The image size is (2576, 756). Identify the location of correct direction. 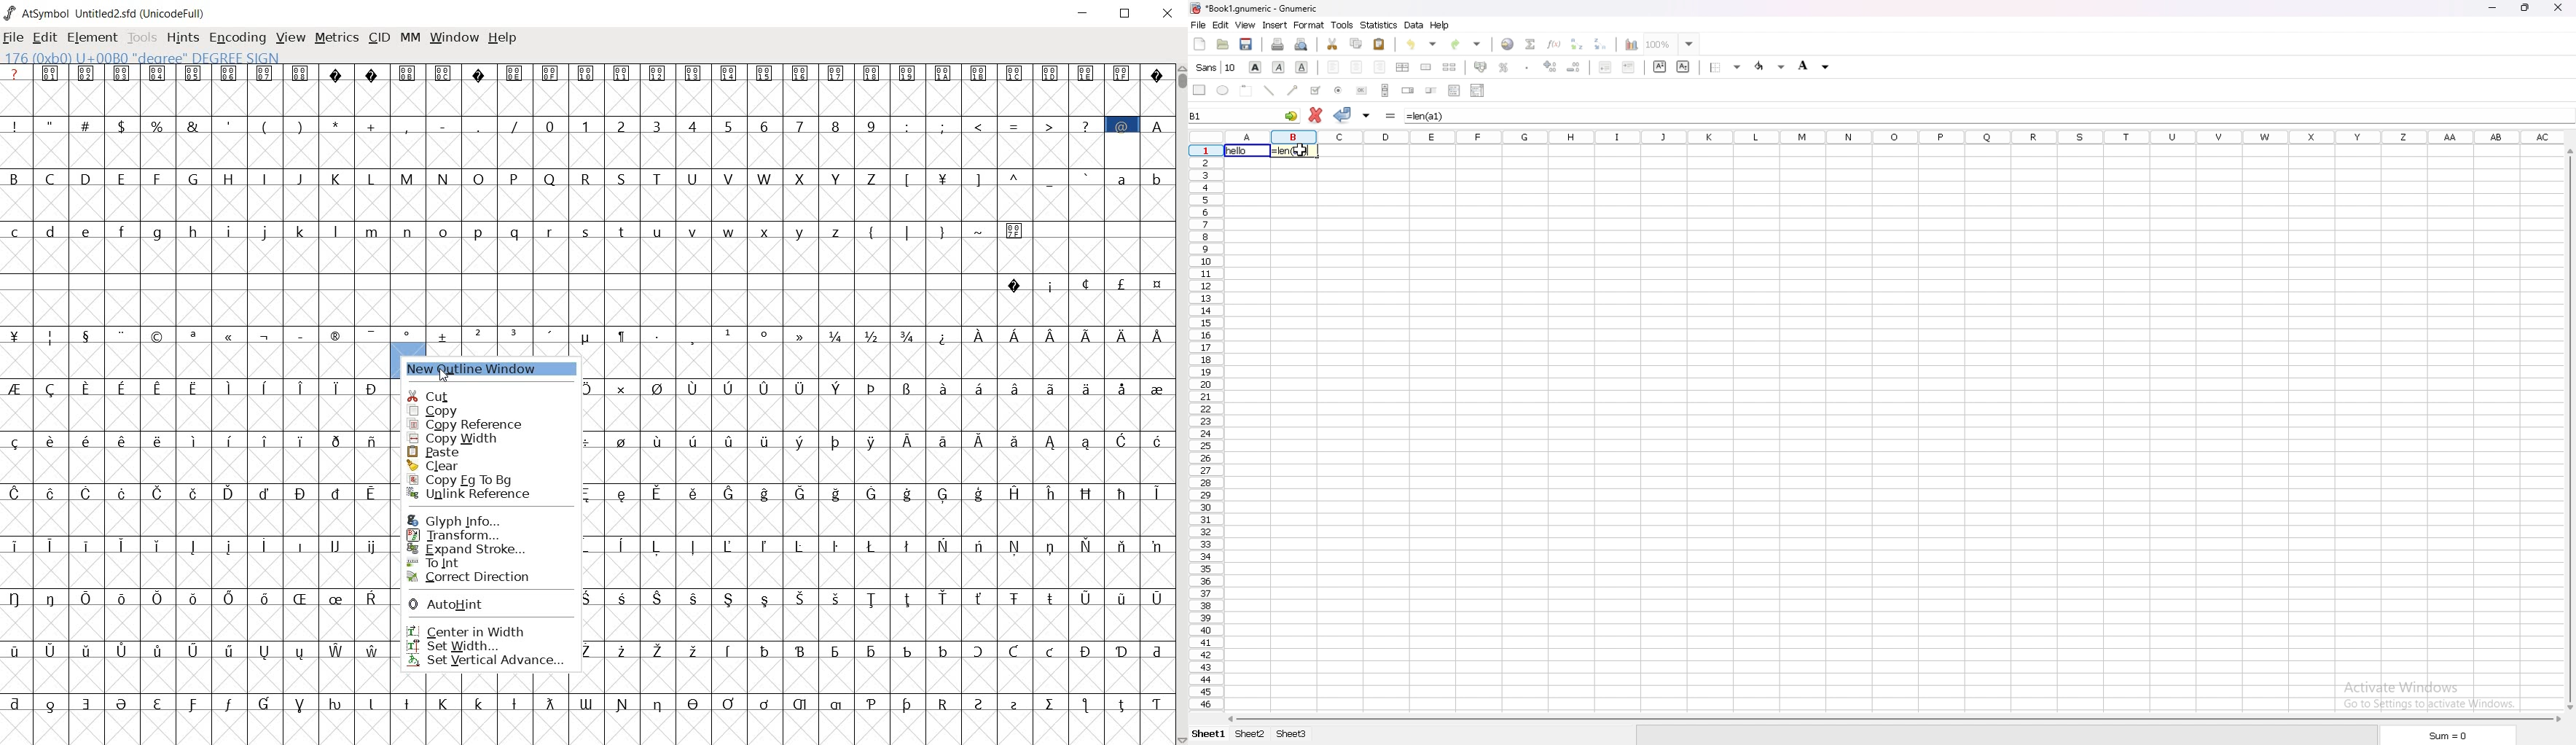
(487, 580).